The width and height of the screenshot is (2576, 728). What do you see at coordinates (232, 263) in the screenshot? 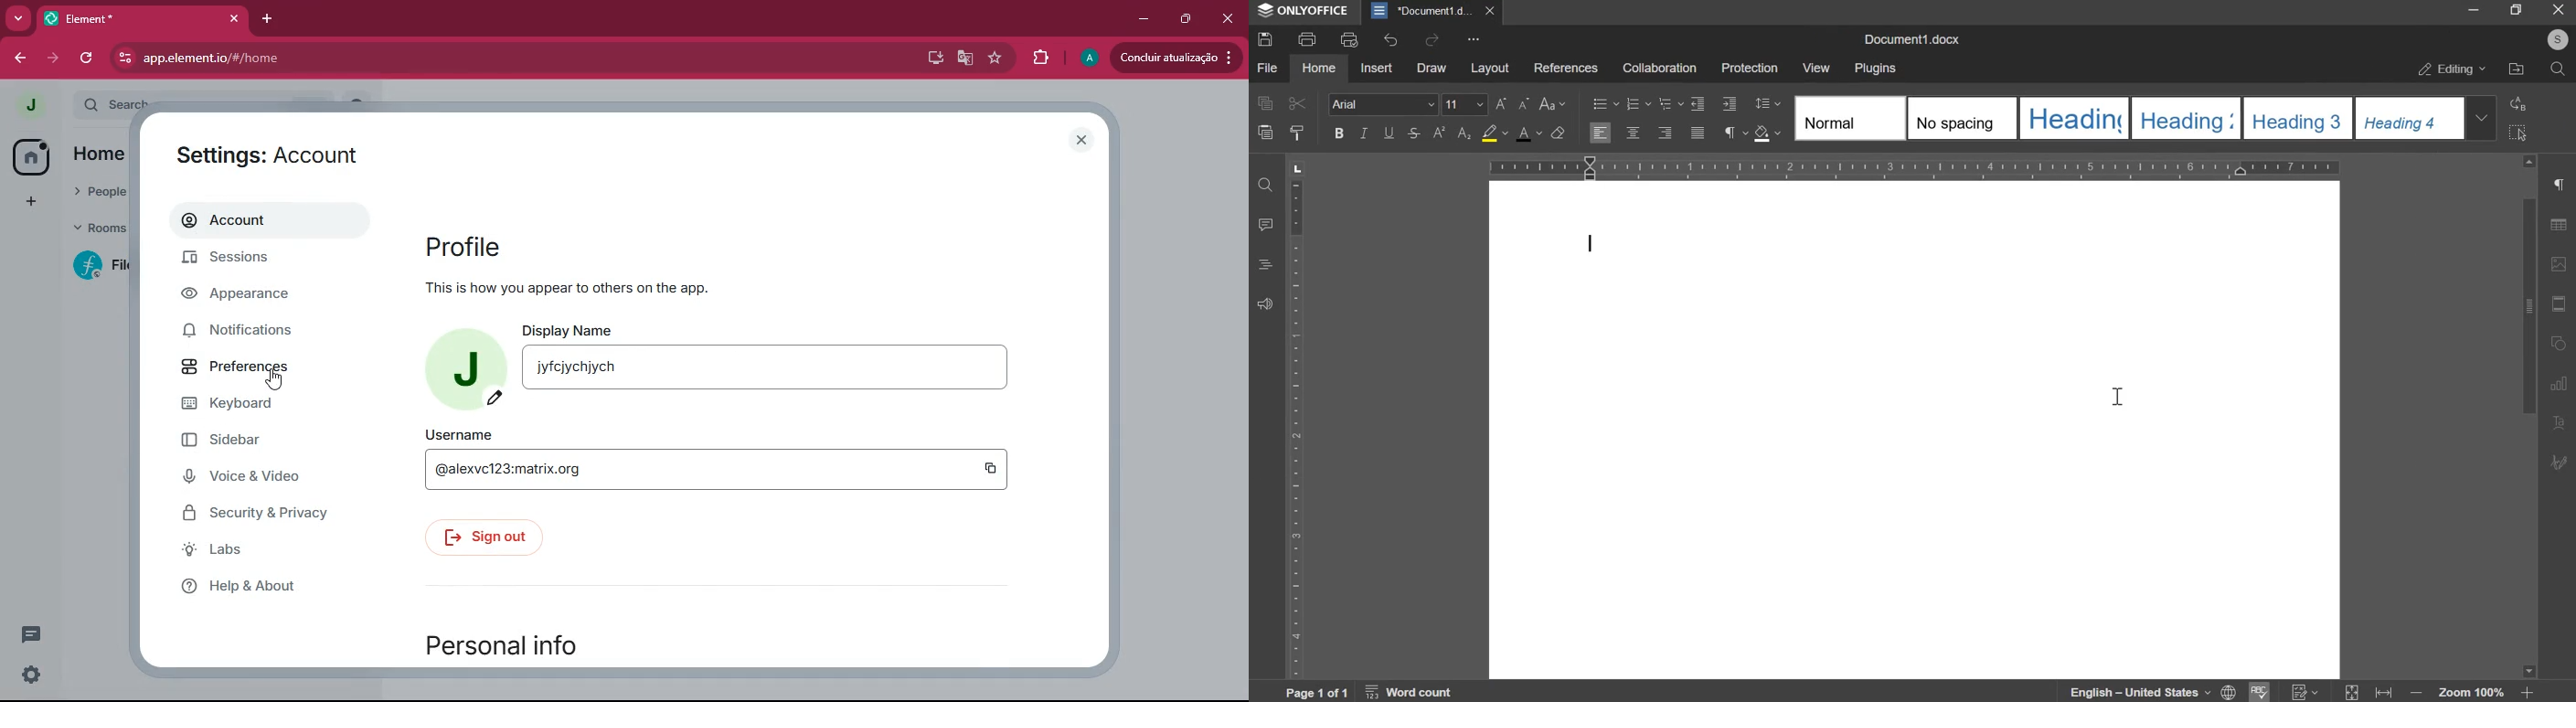
I see `sessions` at bounding box center [232, 263].